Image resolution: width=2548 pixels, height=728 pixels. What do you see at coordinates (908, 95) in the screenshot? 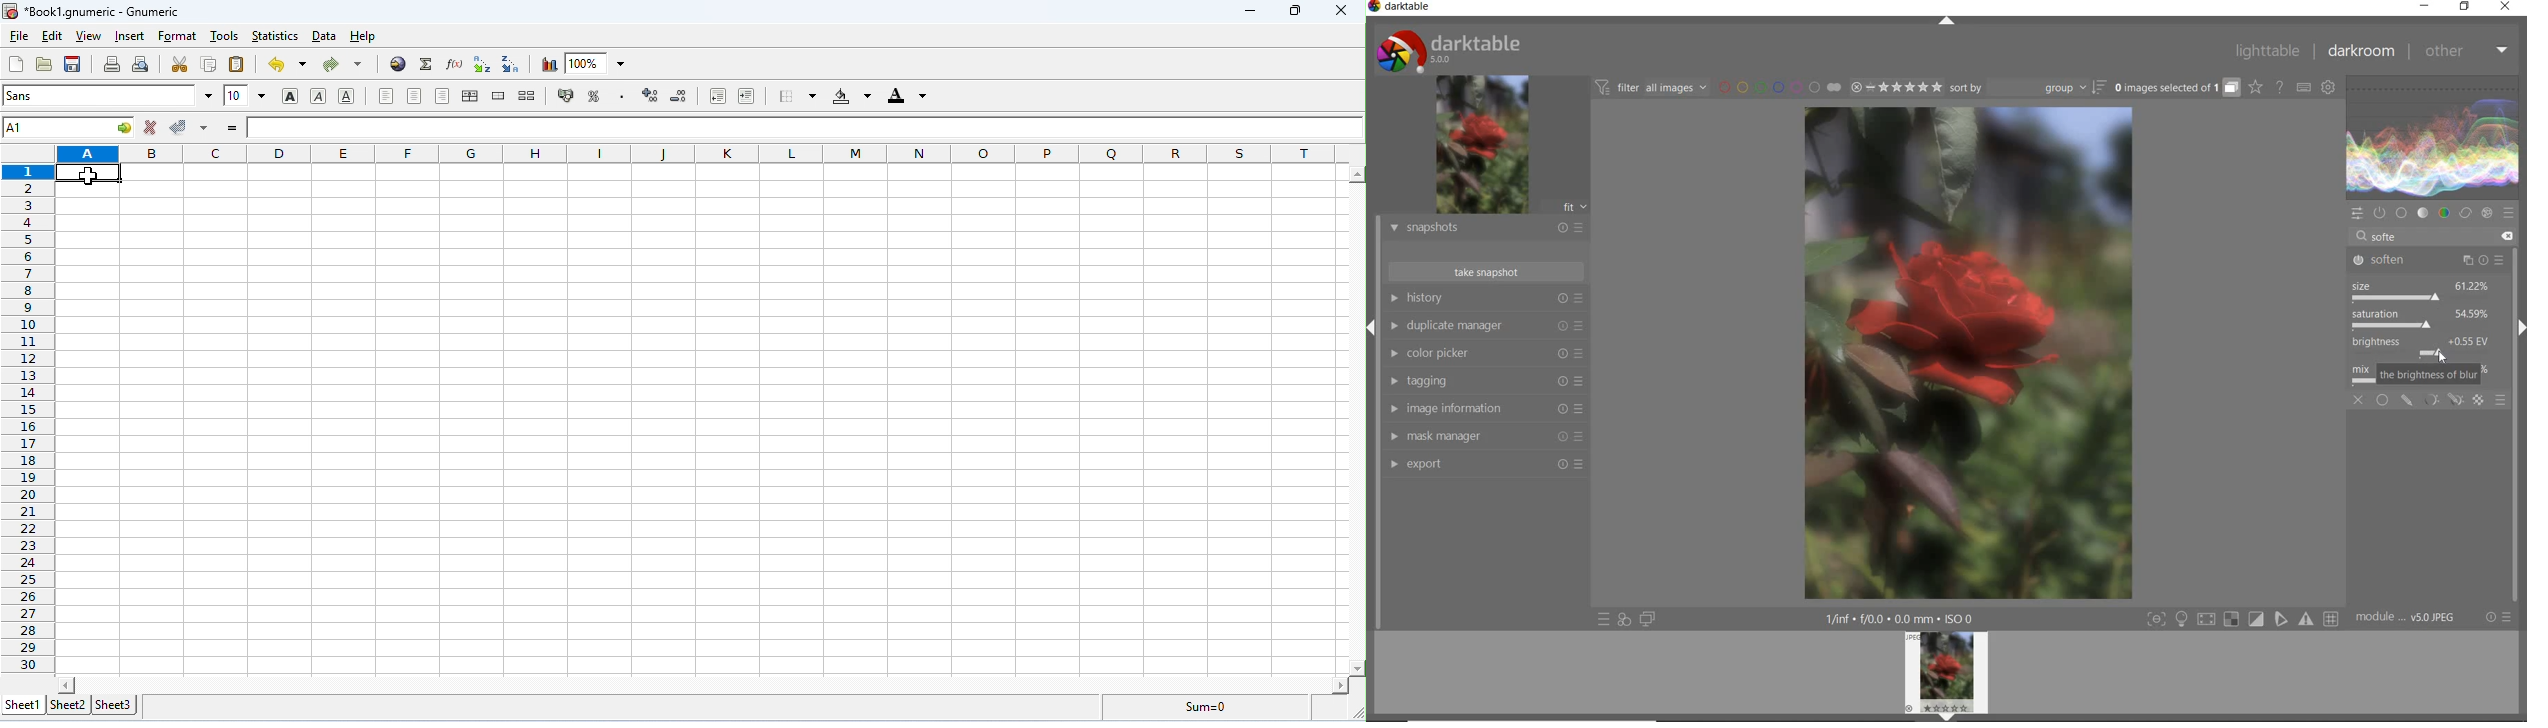
I see `foreground` at bounding box center [908, 95].